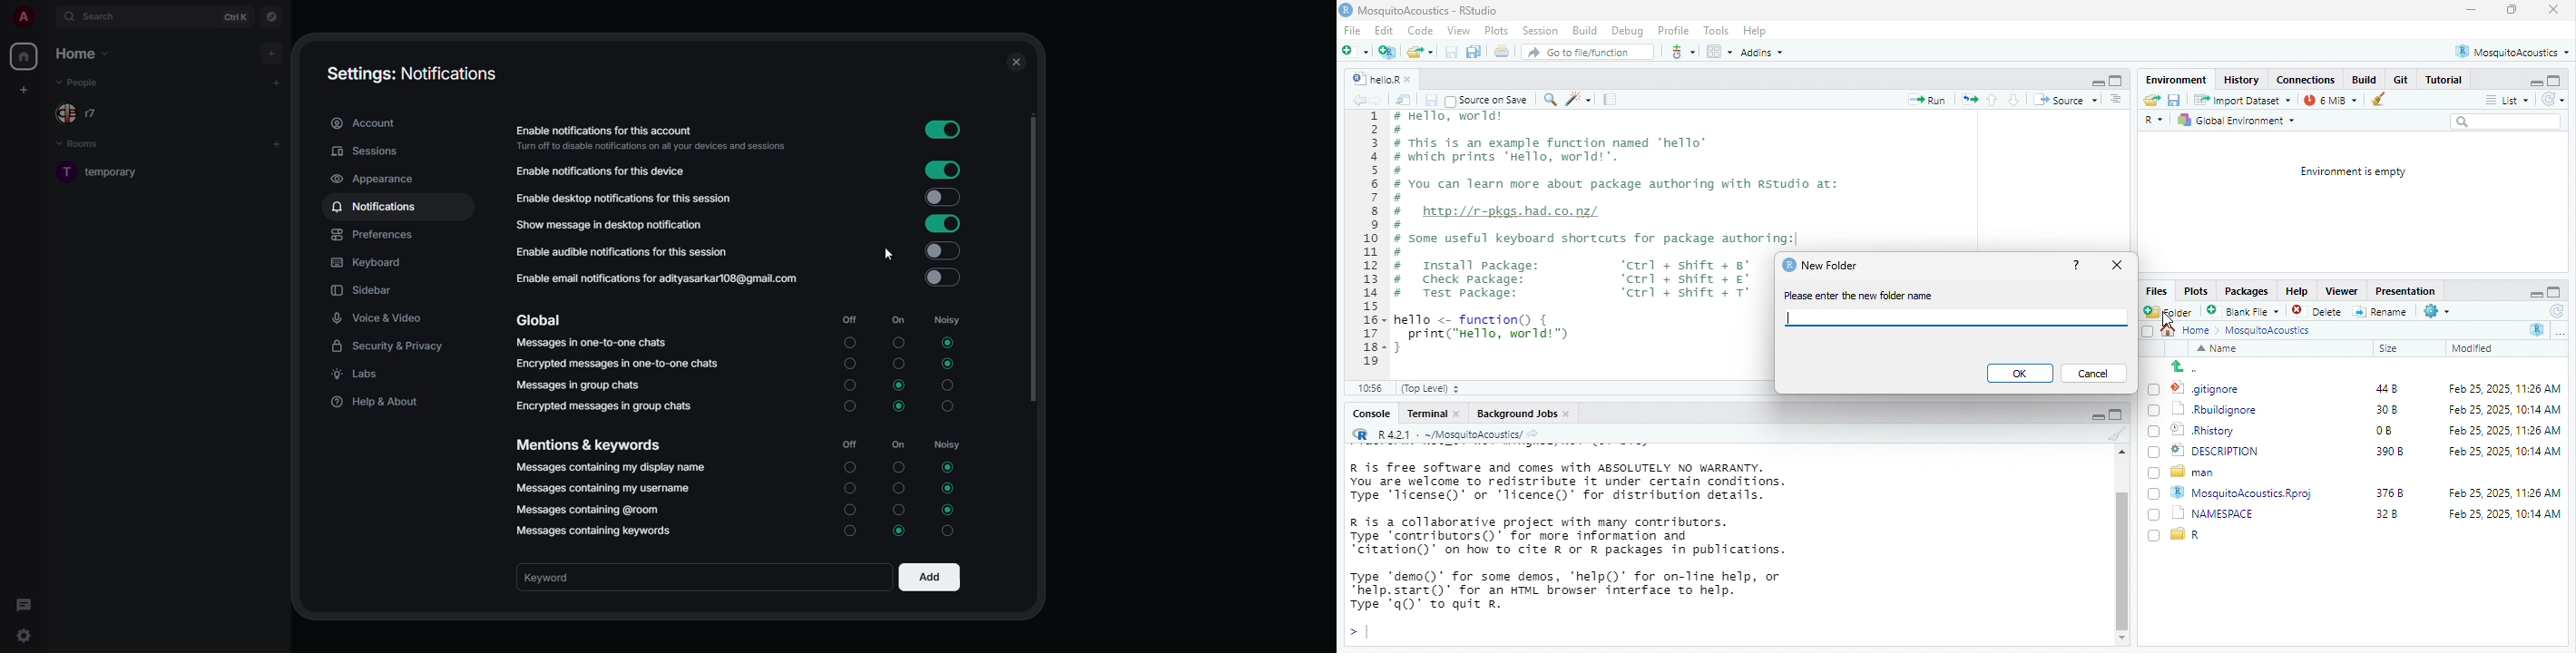 This screenshot has height=672, width=2576. What do you see at coordinates (2448, 80) in the screenshot?
I see `Tutorial` at bounding box center [2448, 80].